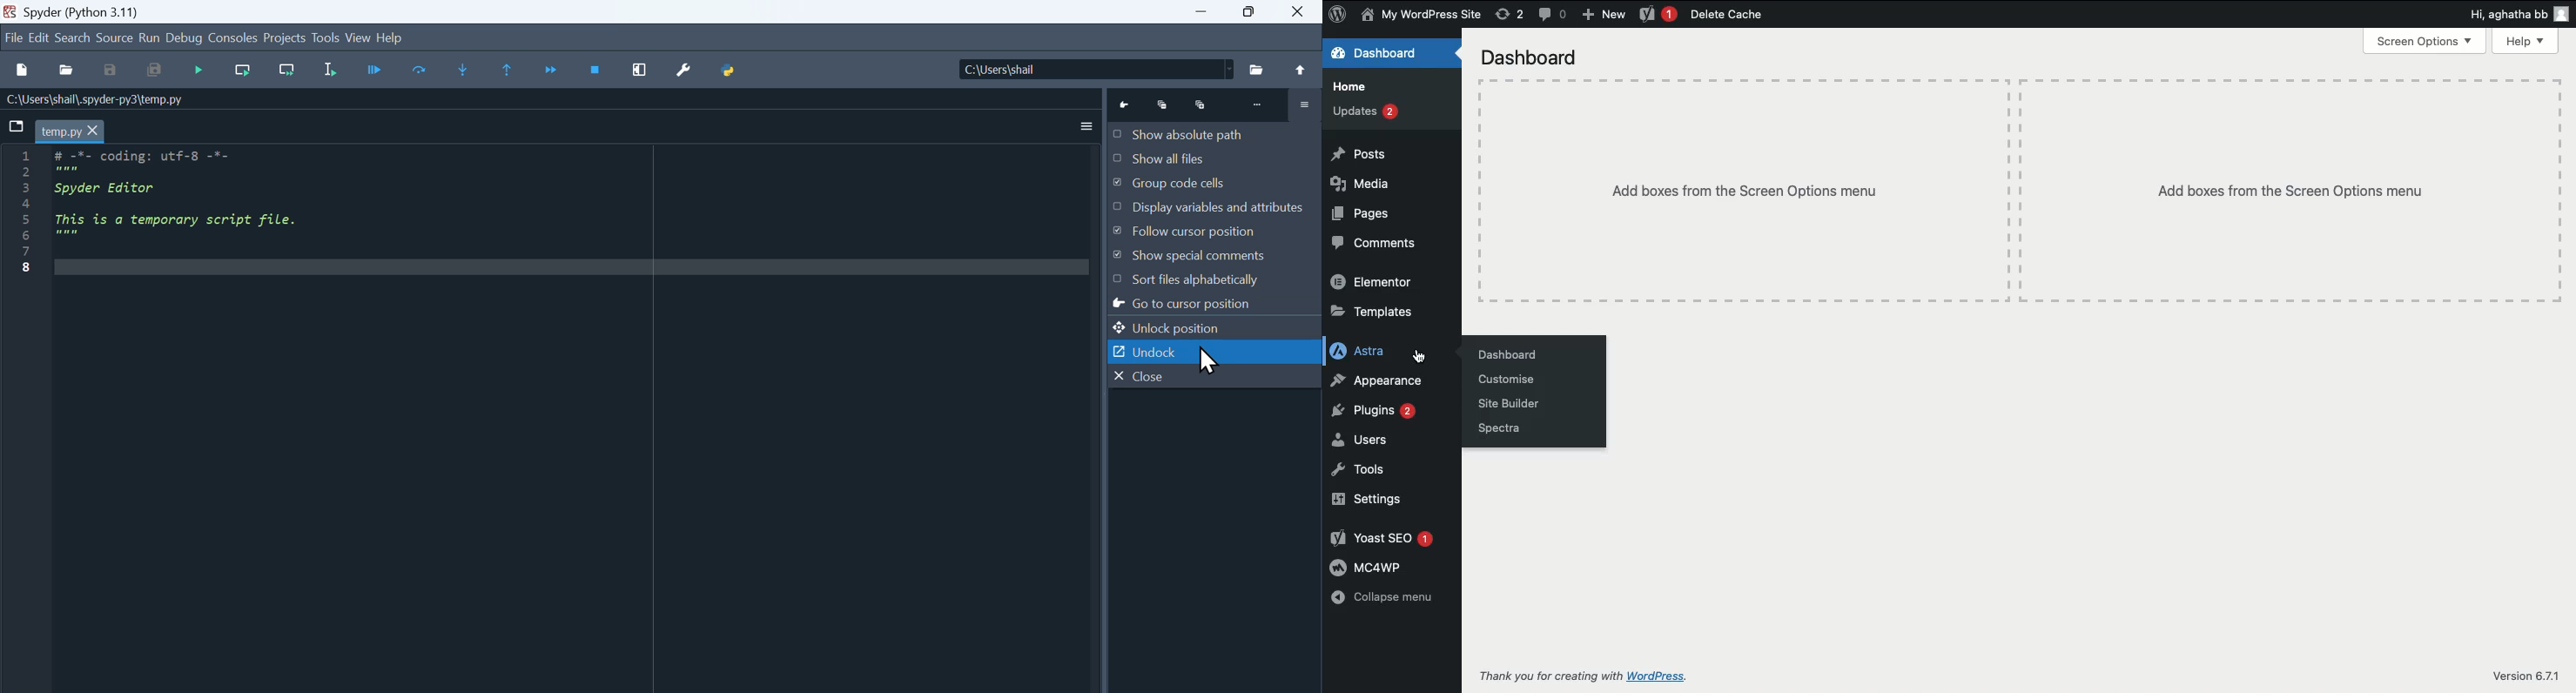 This screenshot has width=2576, height=700. I want to click on help, so click(392, 38).